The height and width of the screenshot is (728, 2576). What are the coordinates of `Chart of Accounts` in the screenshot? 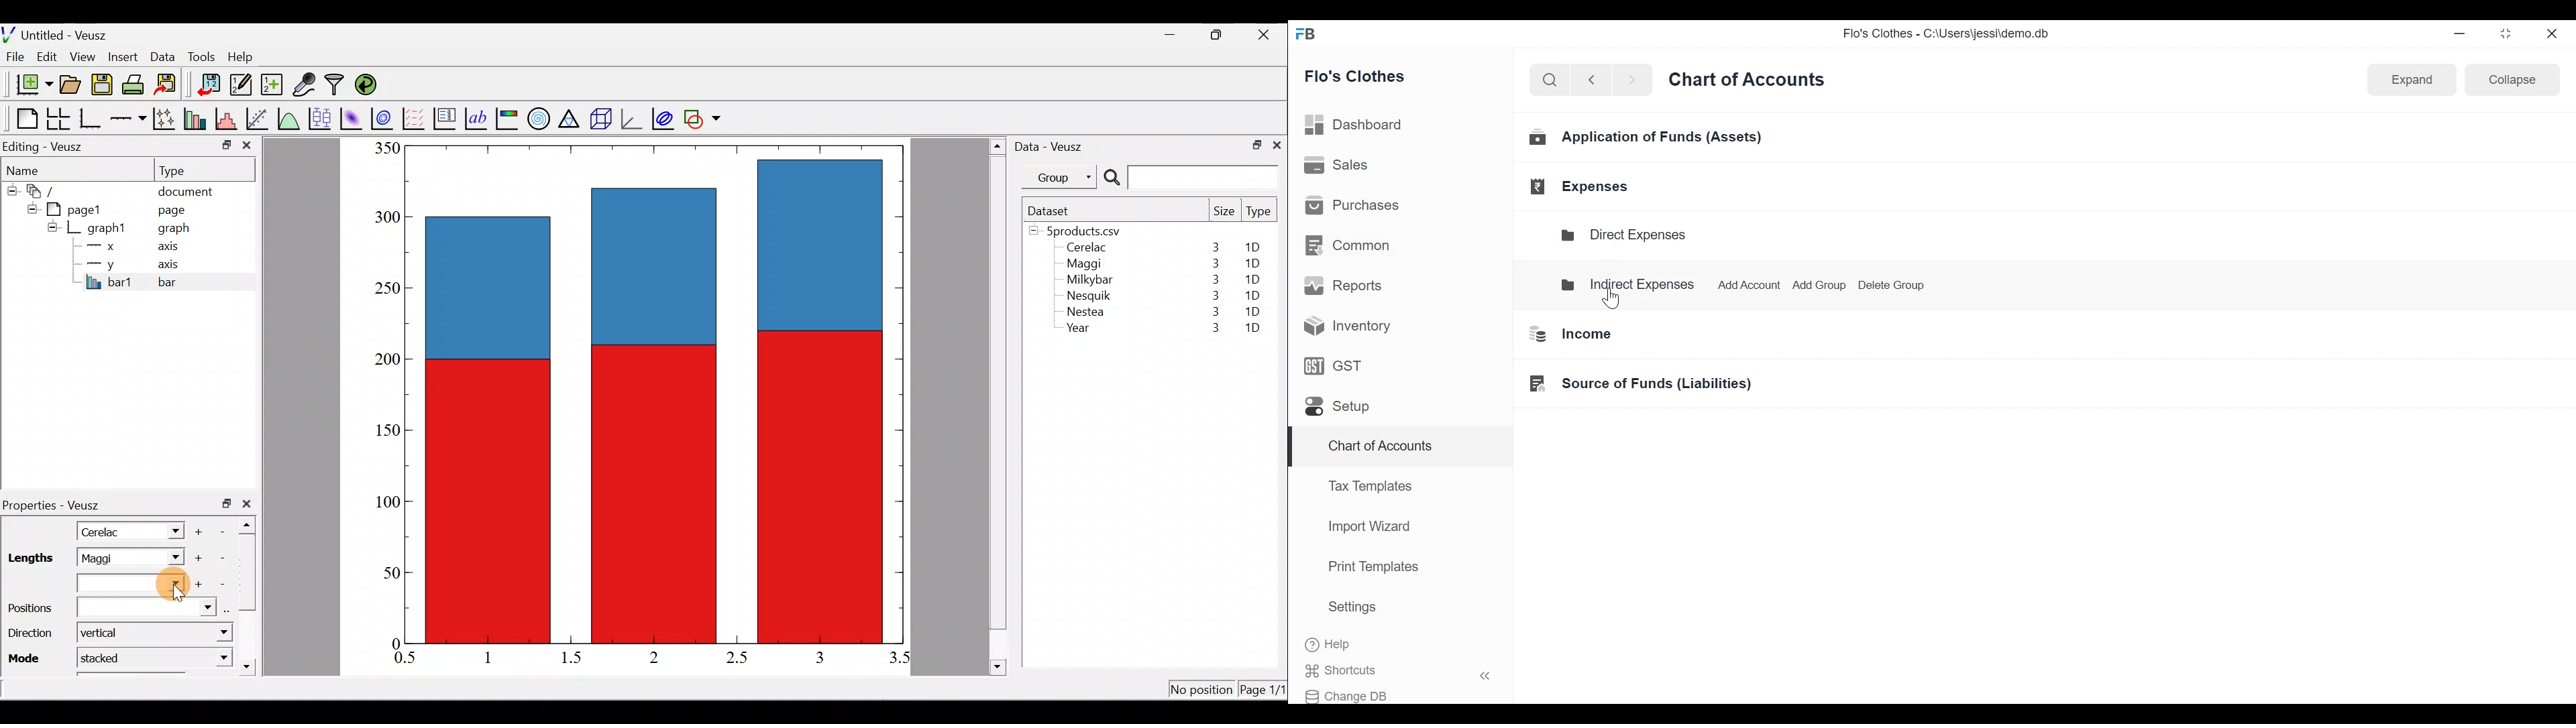 It's located at (1750, 84).